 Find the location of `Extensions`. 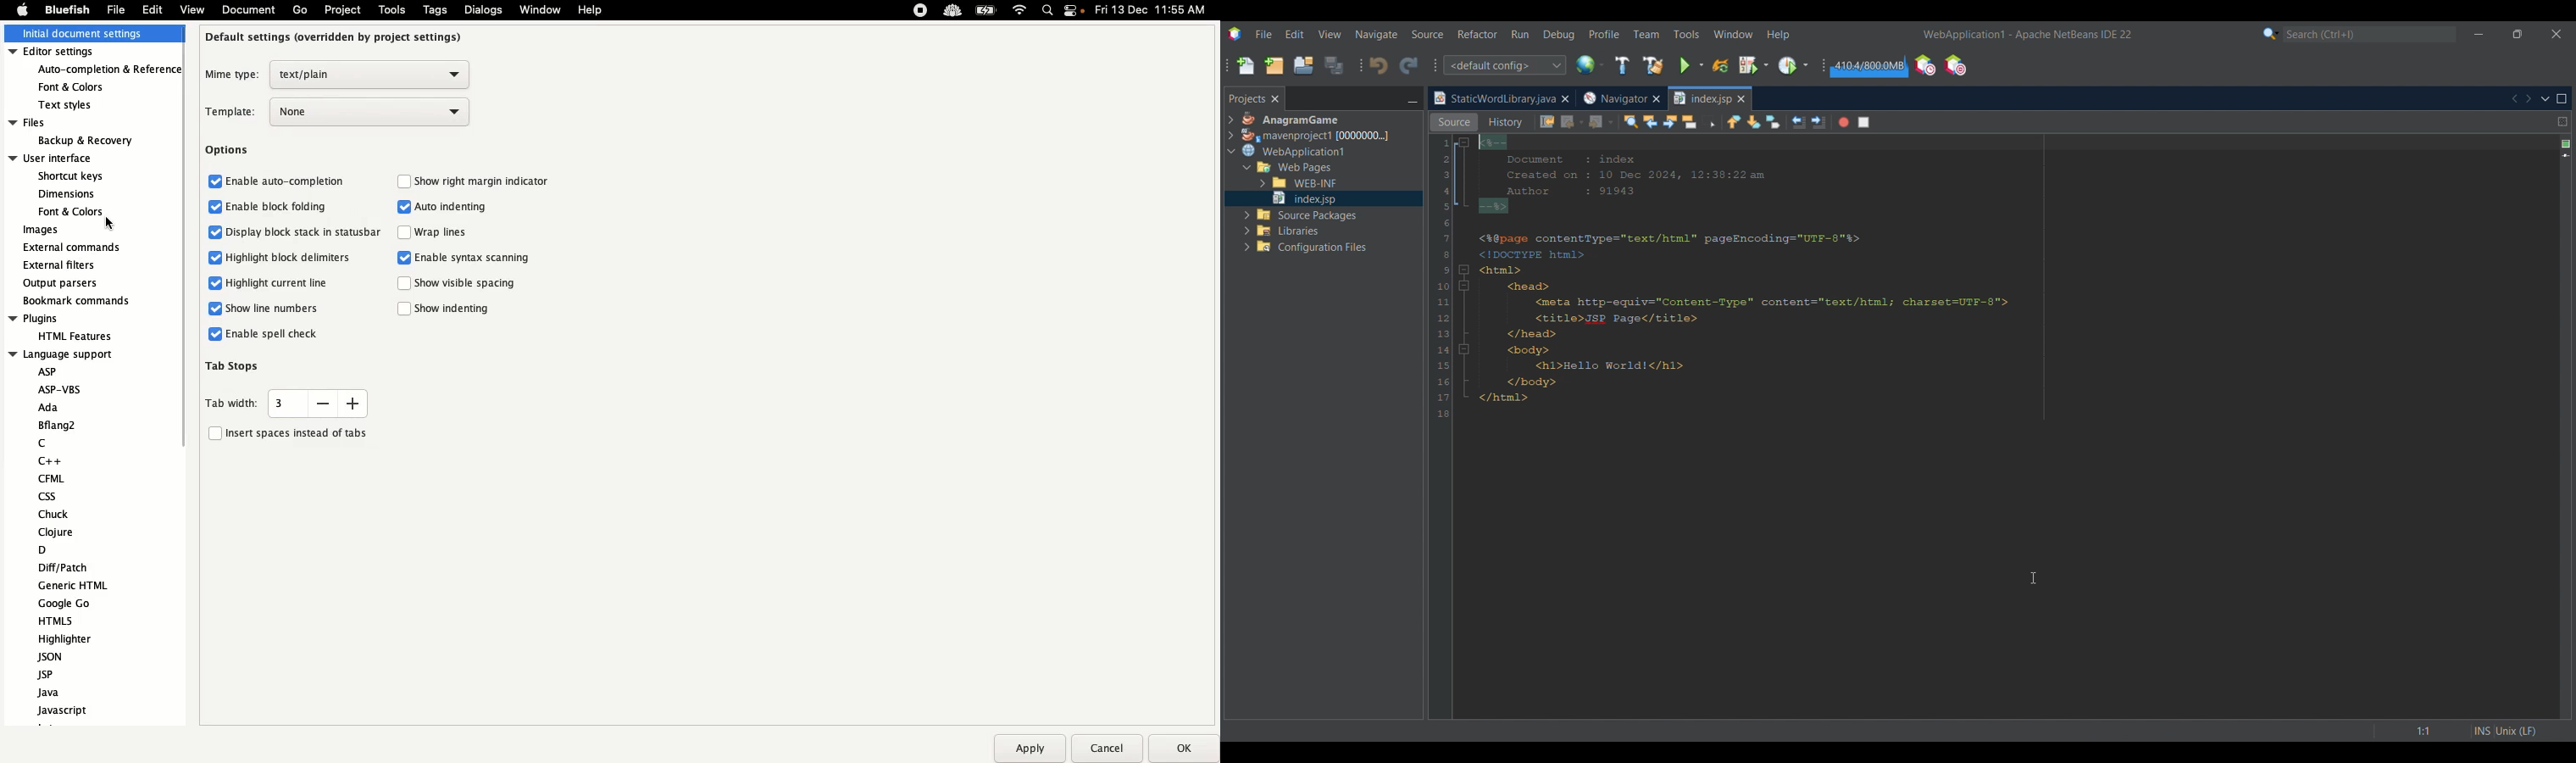

Extensions is located at coordinates (935, 10).